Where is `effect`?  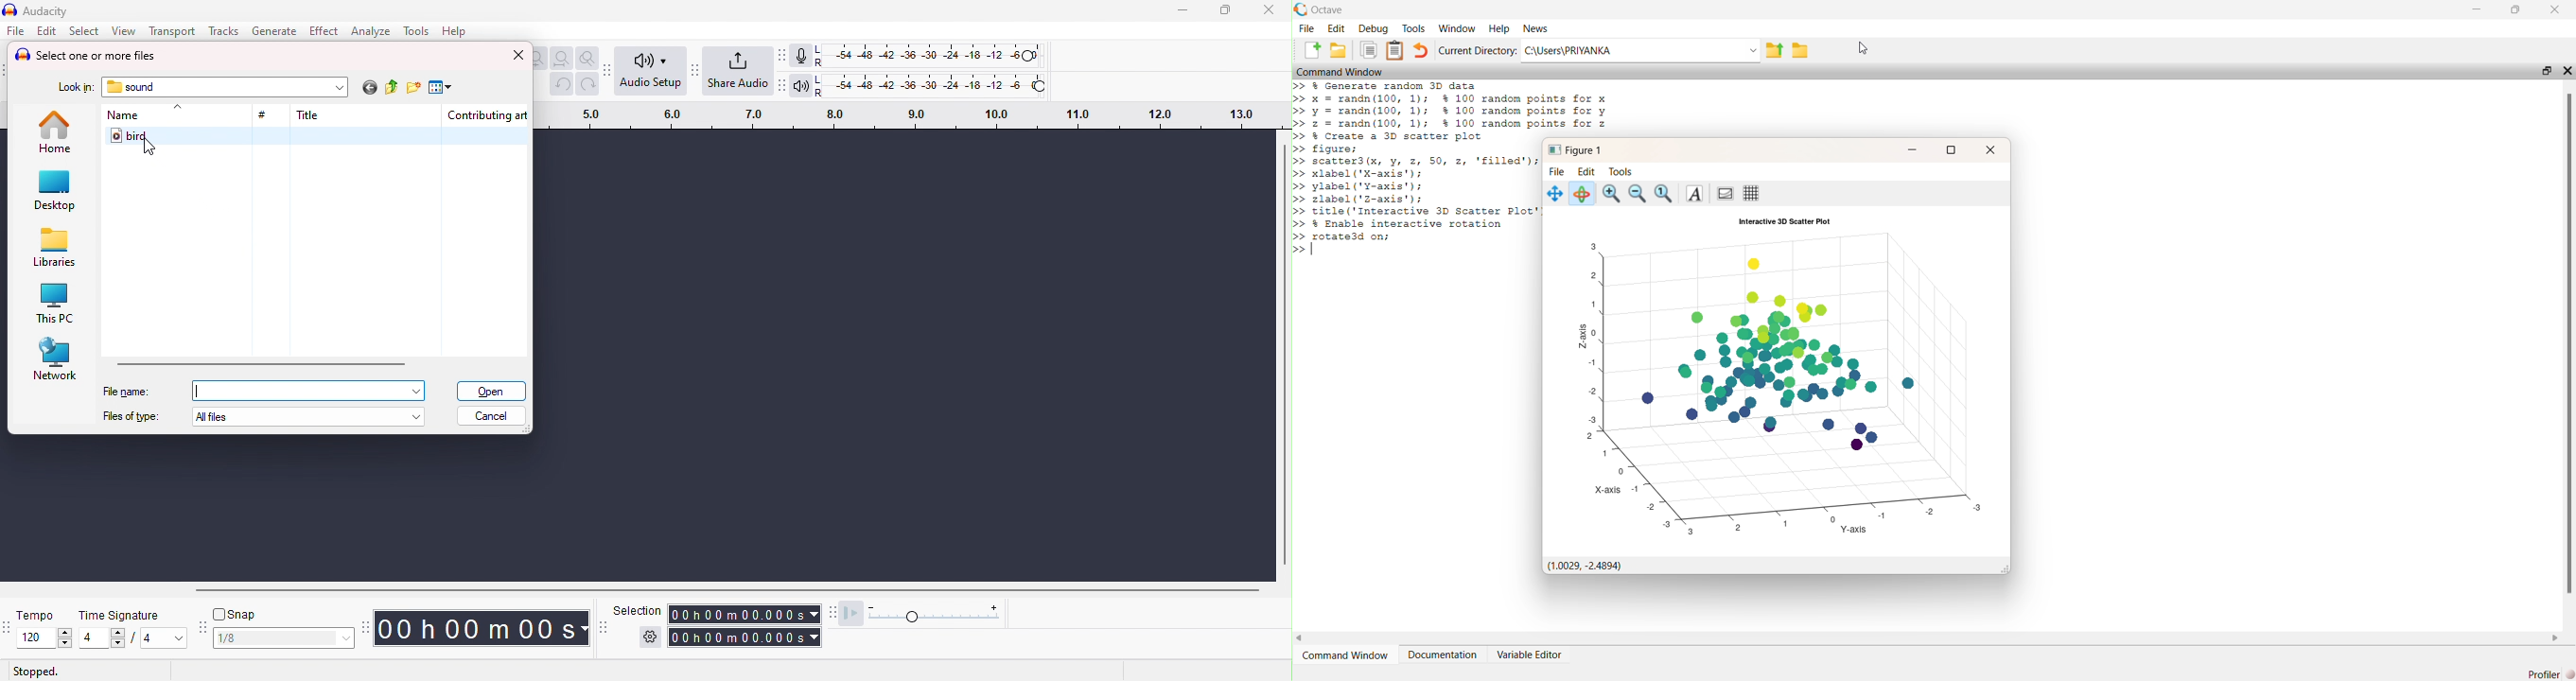
effect is located at coordinates (324, 30).